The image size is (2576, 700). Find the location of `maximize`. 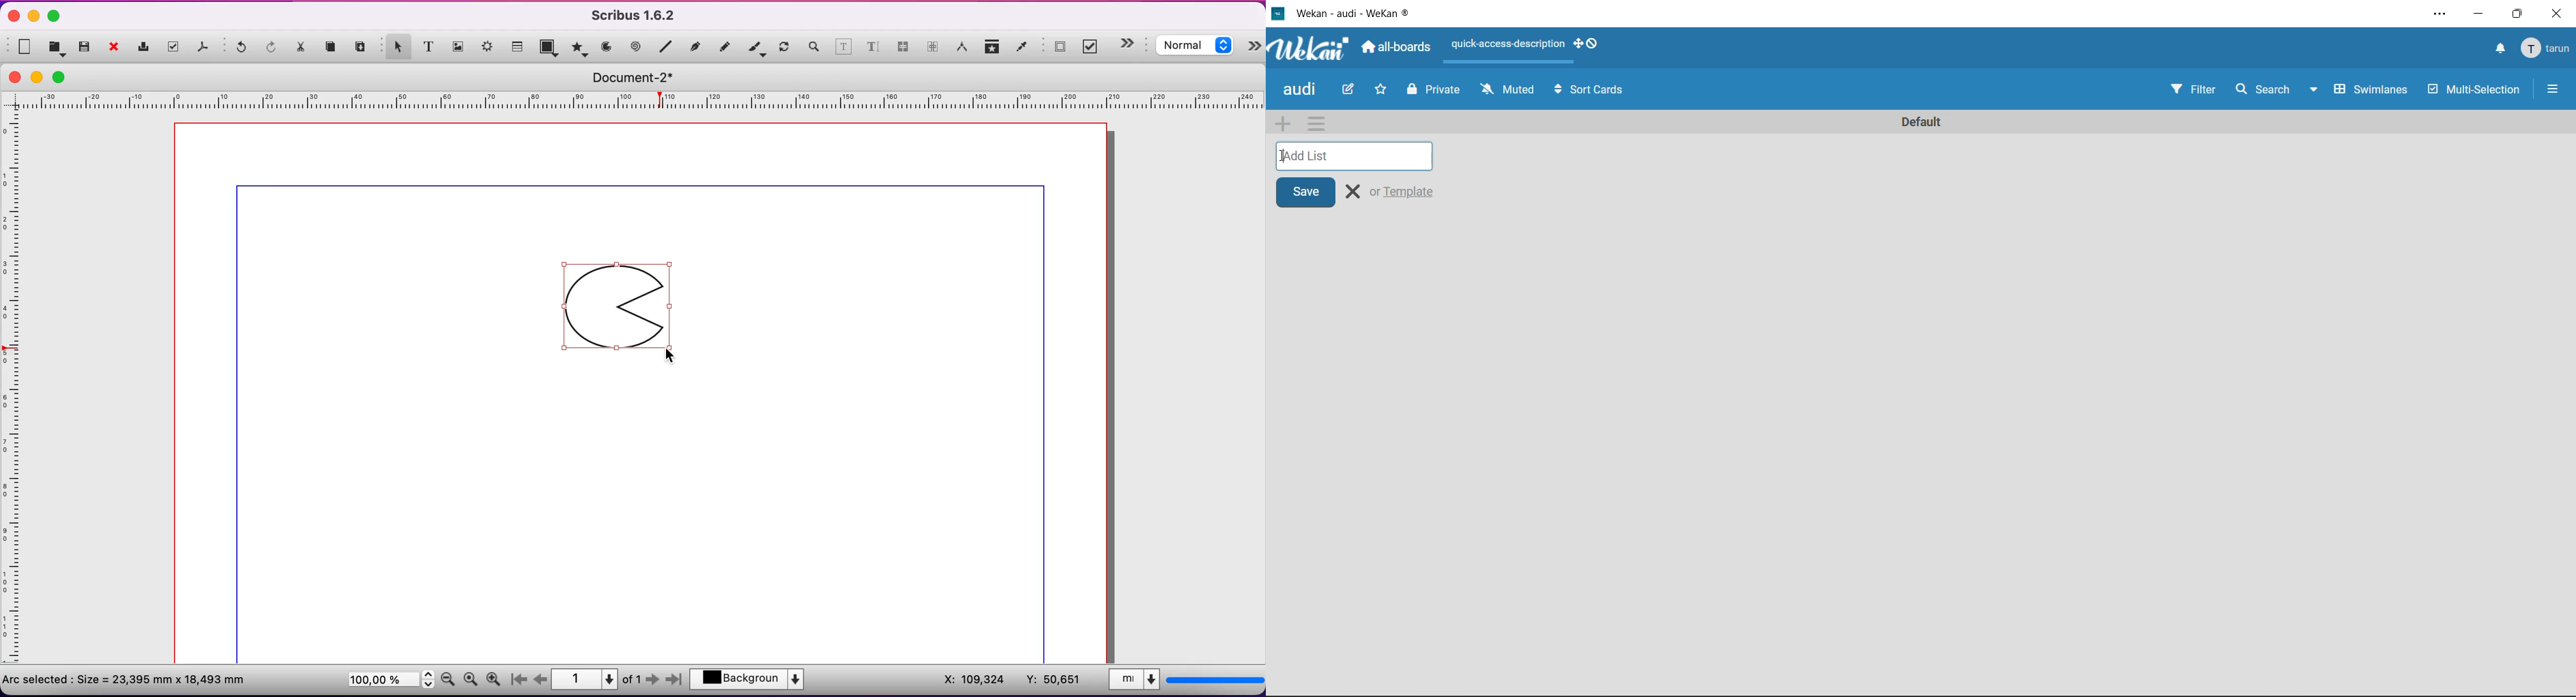

maximize is located at coordinates (2522, 13).